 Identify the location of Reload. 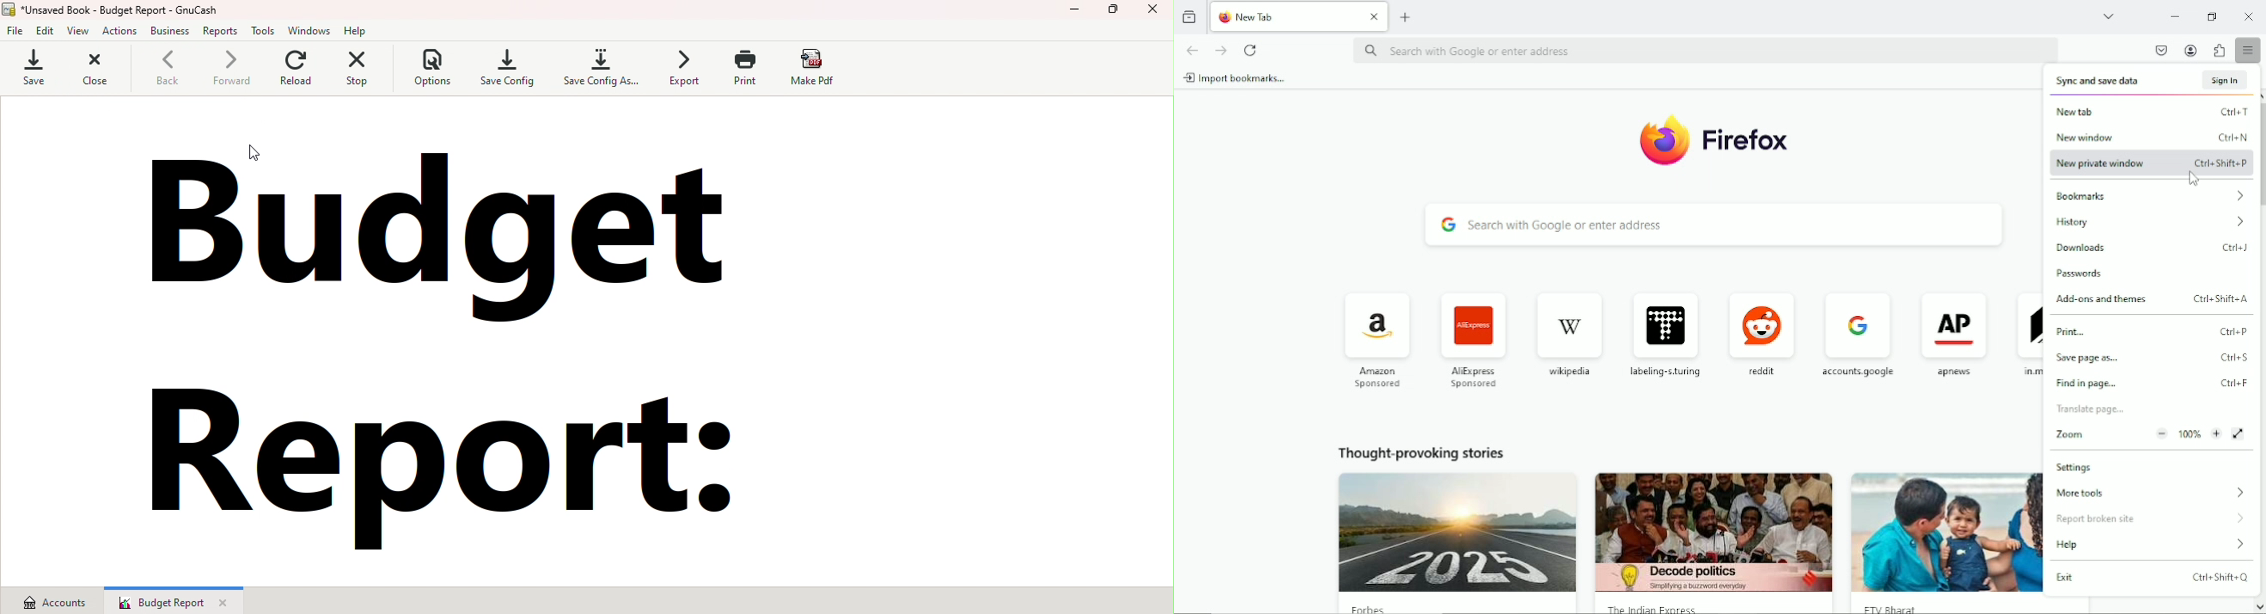
(295, 70).